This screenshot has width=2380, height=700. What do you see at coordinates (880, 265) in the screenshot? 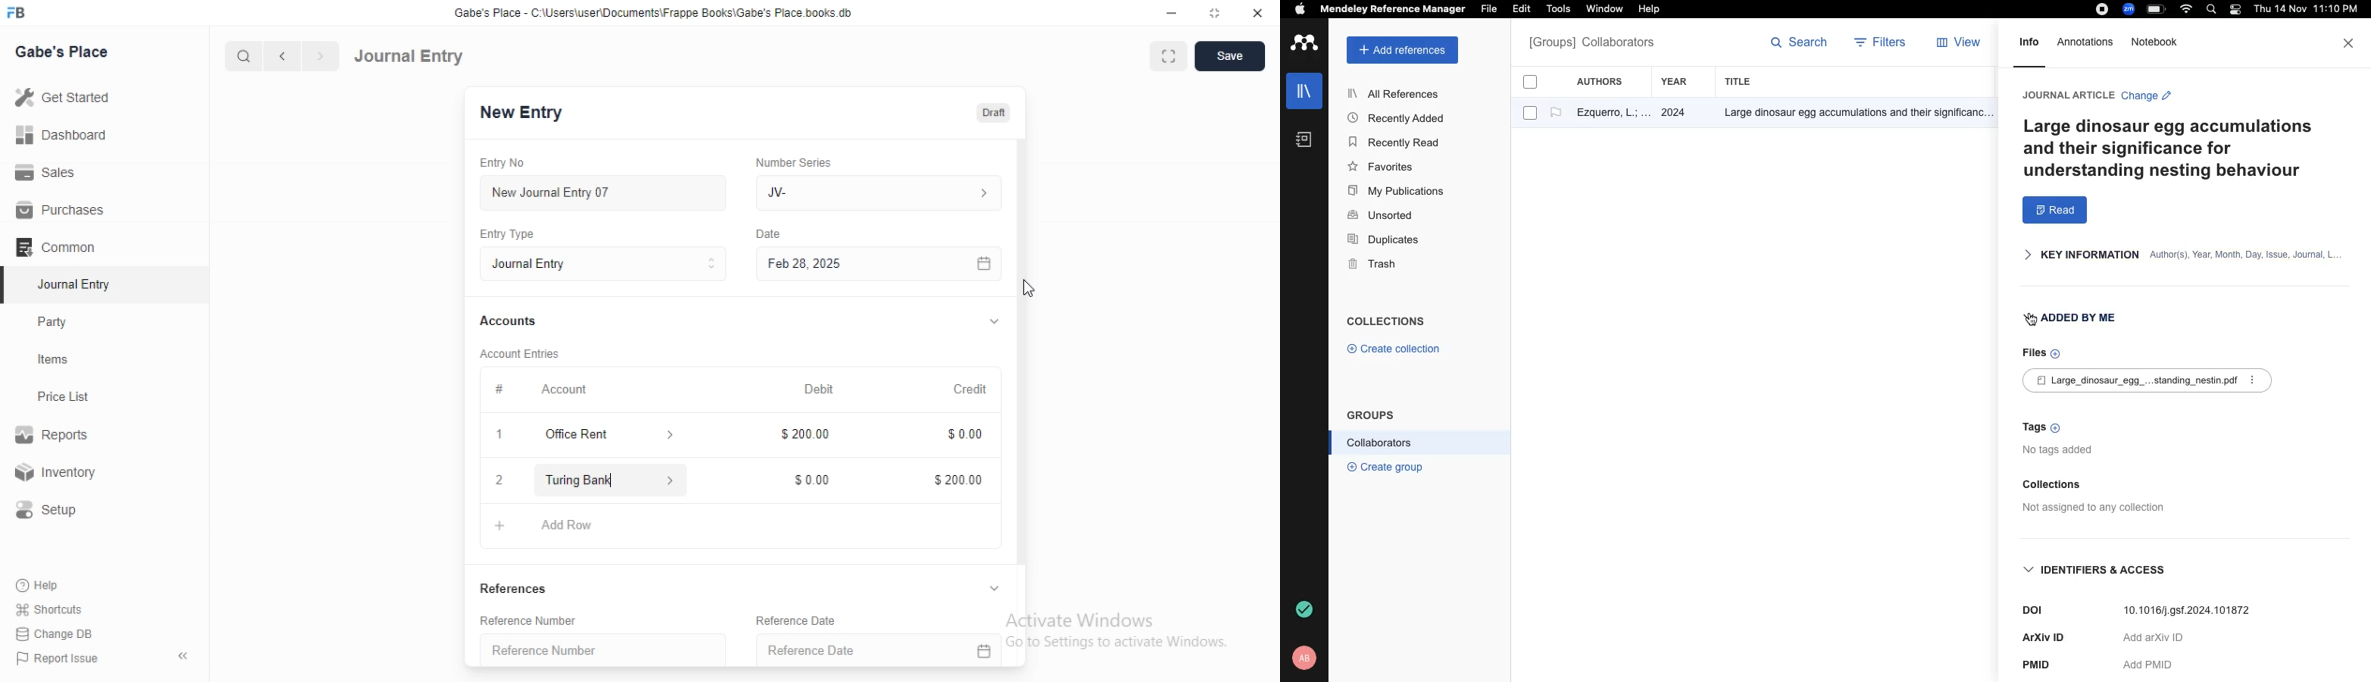
I see `Feb 28, 2025` at bounding box center [880, 265].